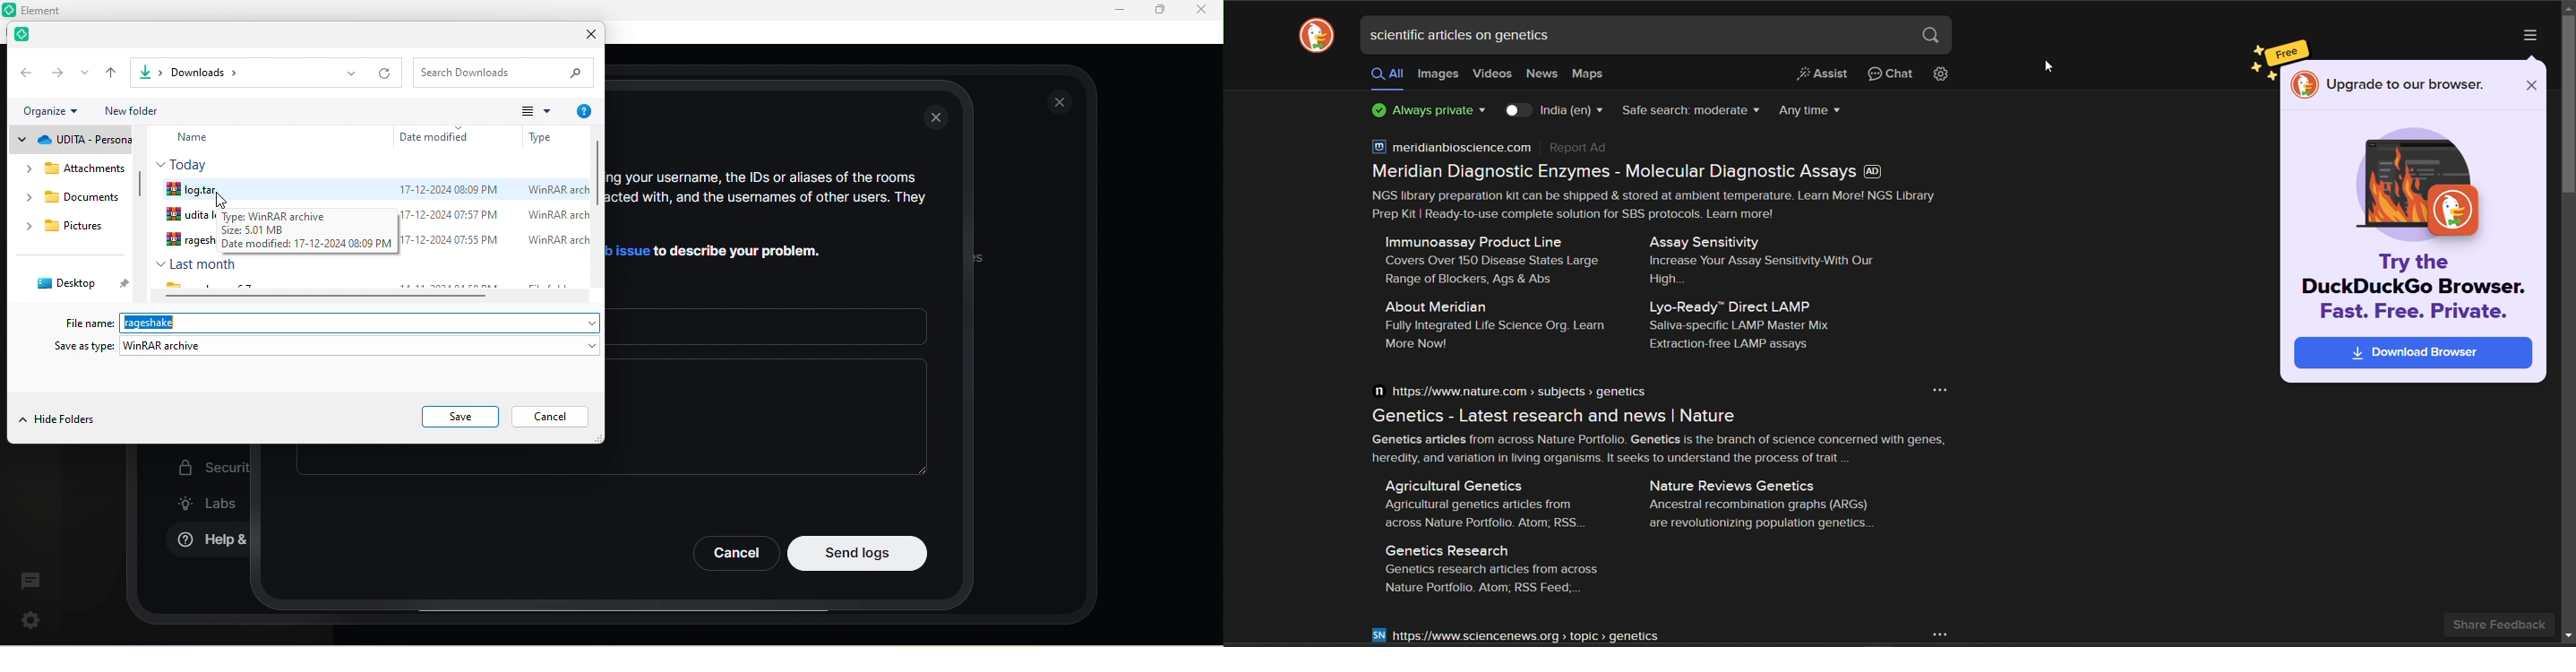 The width and height of the screenshot is (2576, 672). I want to click on Immunoassay Product Line
Covers Over 150 Disease States Large
Range of Blockers, Ags & Abs, so click(1485, 258).